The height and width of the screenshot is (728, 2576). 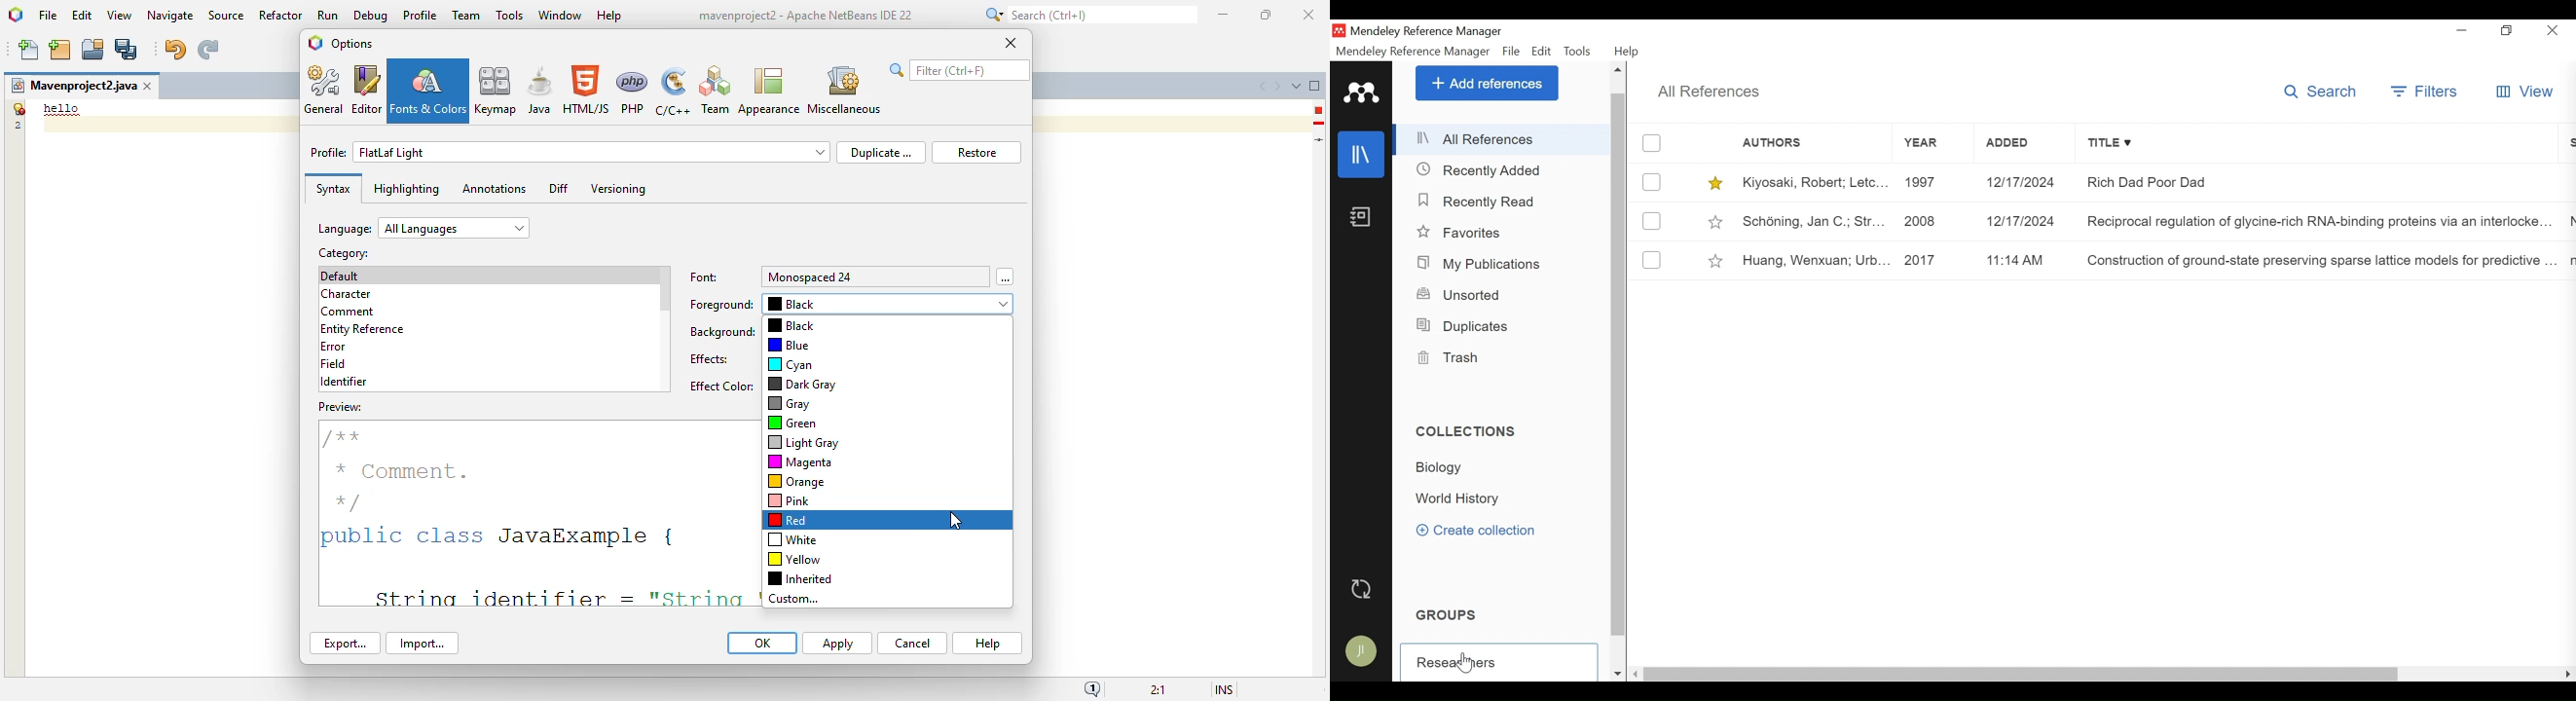 I want to click on Search, so click(x=2318, y=92).